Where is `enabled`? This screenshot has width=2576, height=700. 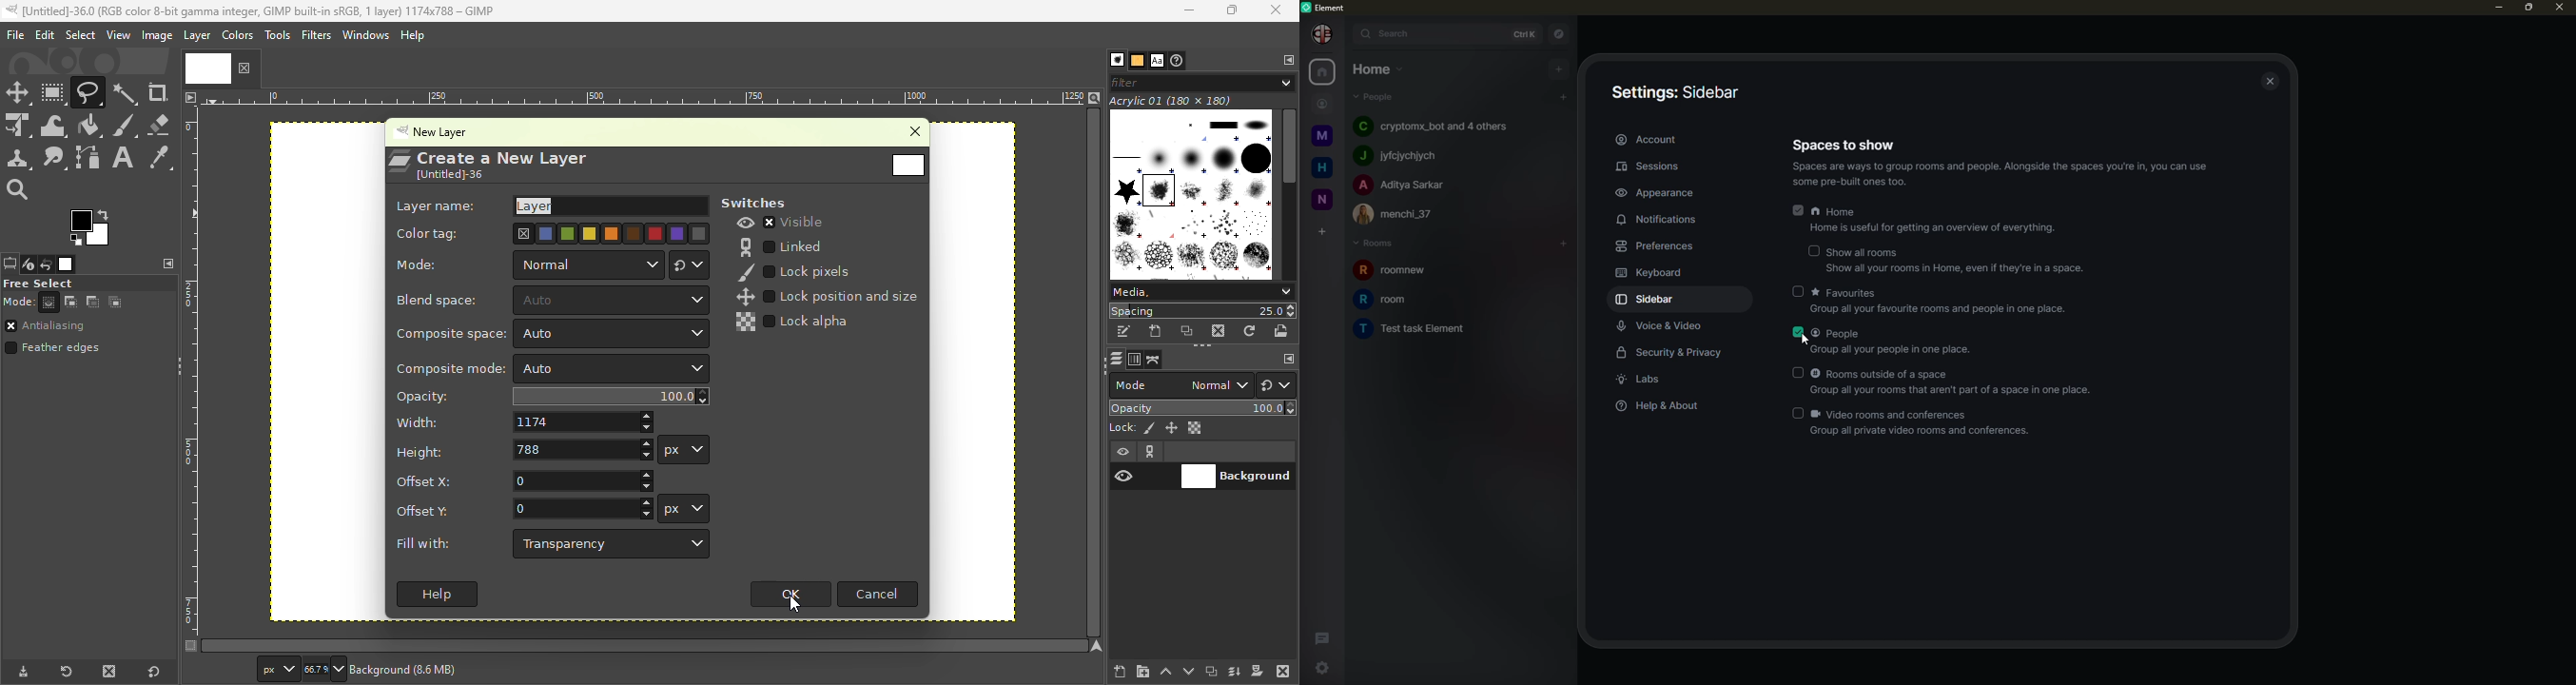 enabled is located at coordinates (1800, 331).